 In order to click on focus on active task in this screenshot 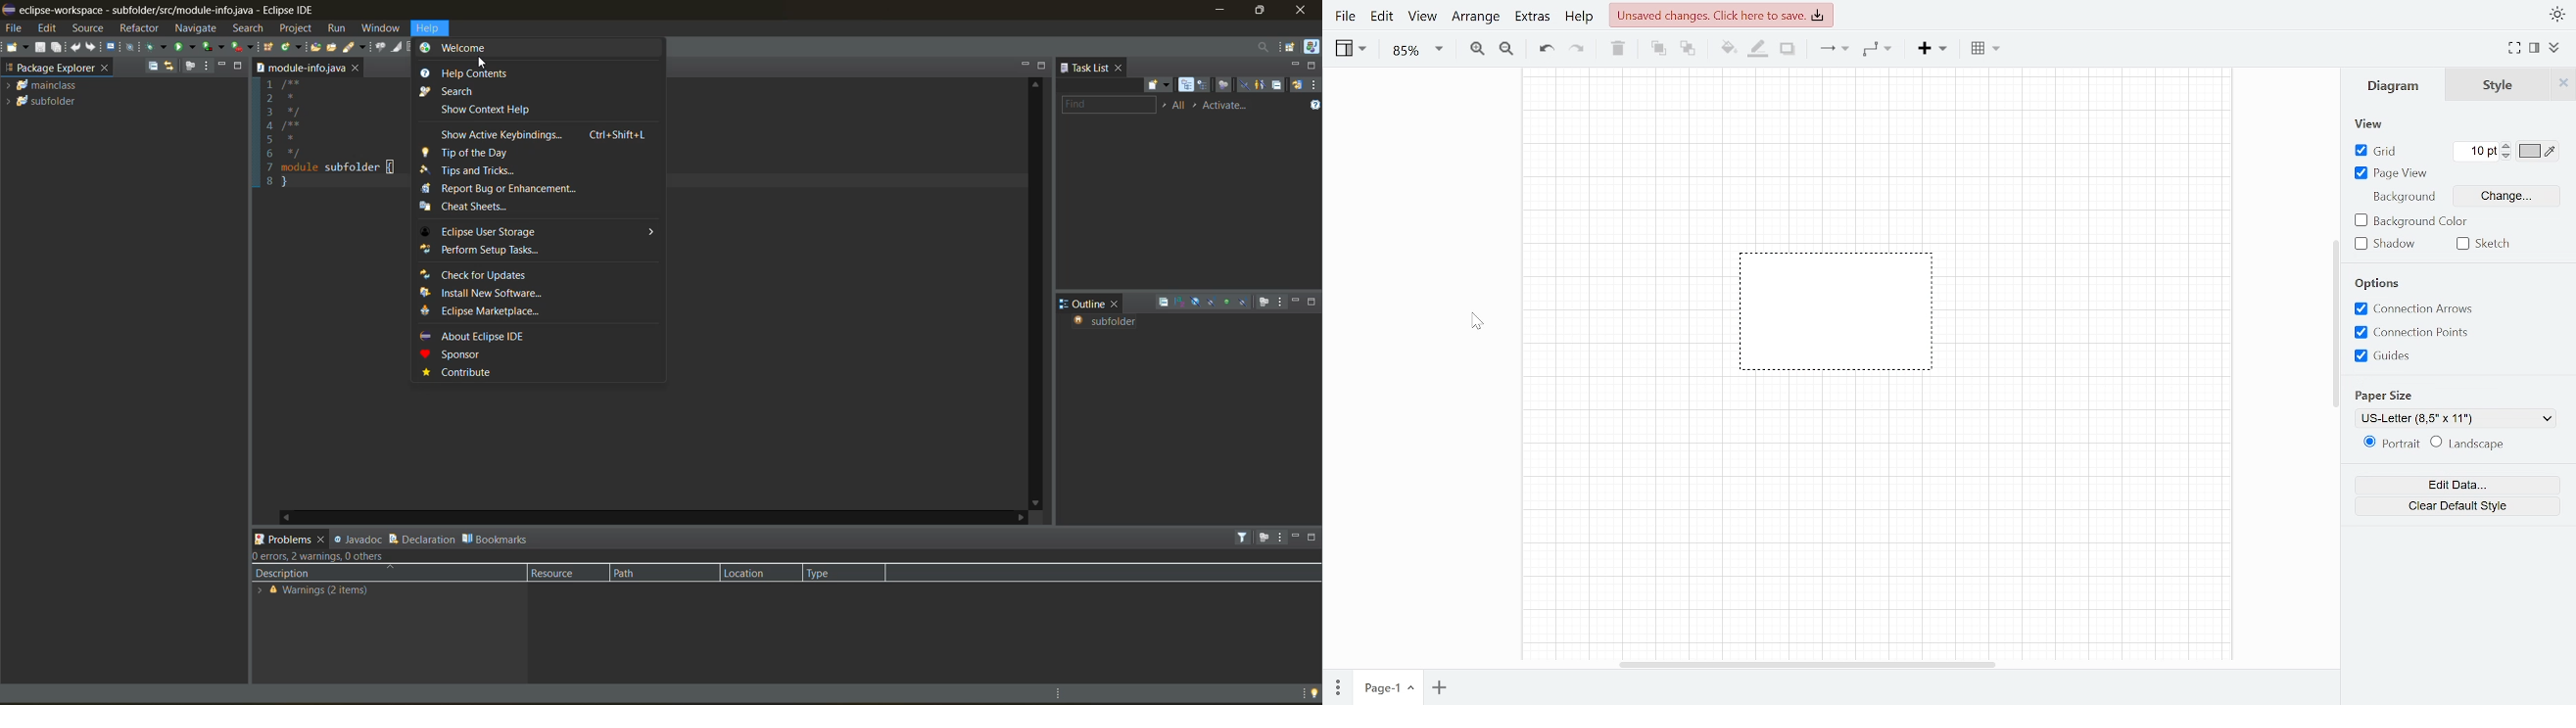, I will do `click(1265, 303)`.